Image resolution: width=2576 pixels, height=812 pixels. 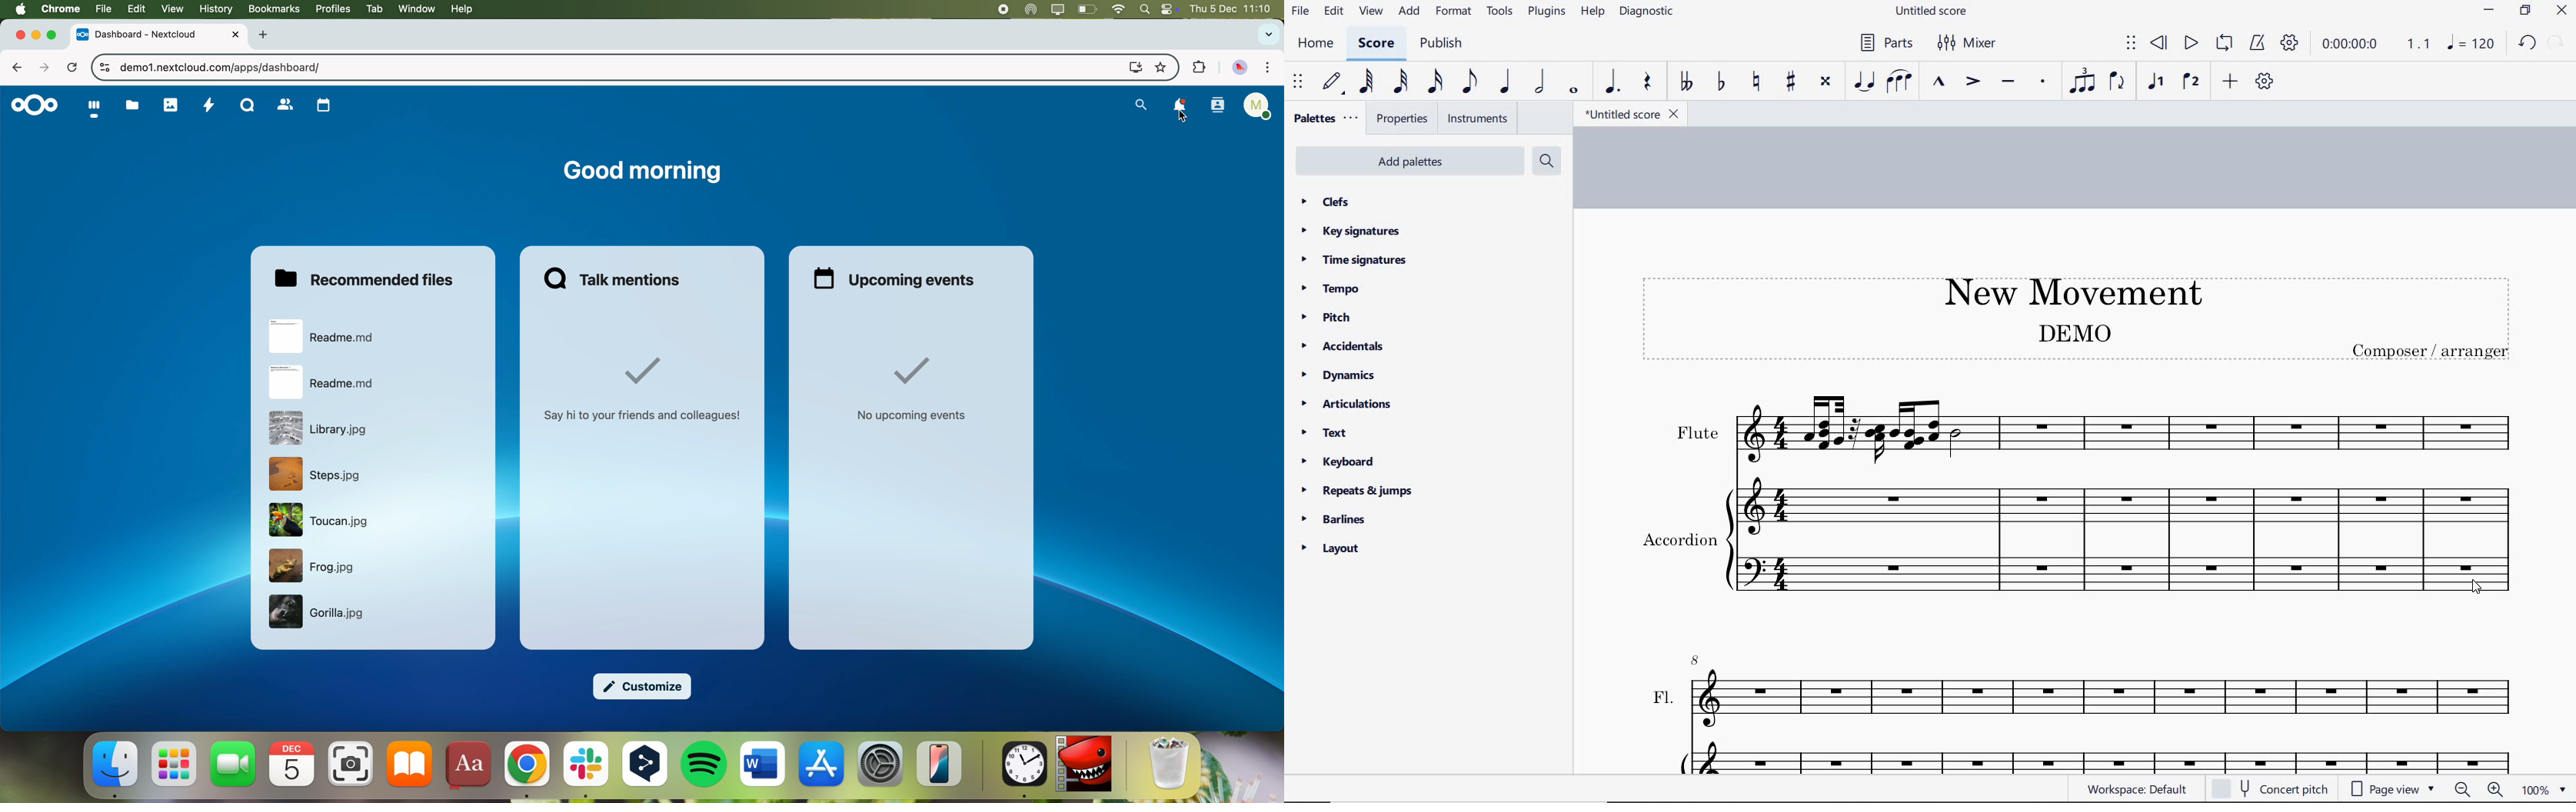 I want to click on select to move, so click(x=1300, y=82).